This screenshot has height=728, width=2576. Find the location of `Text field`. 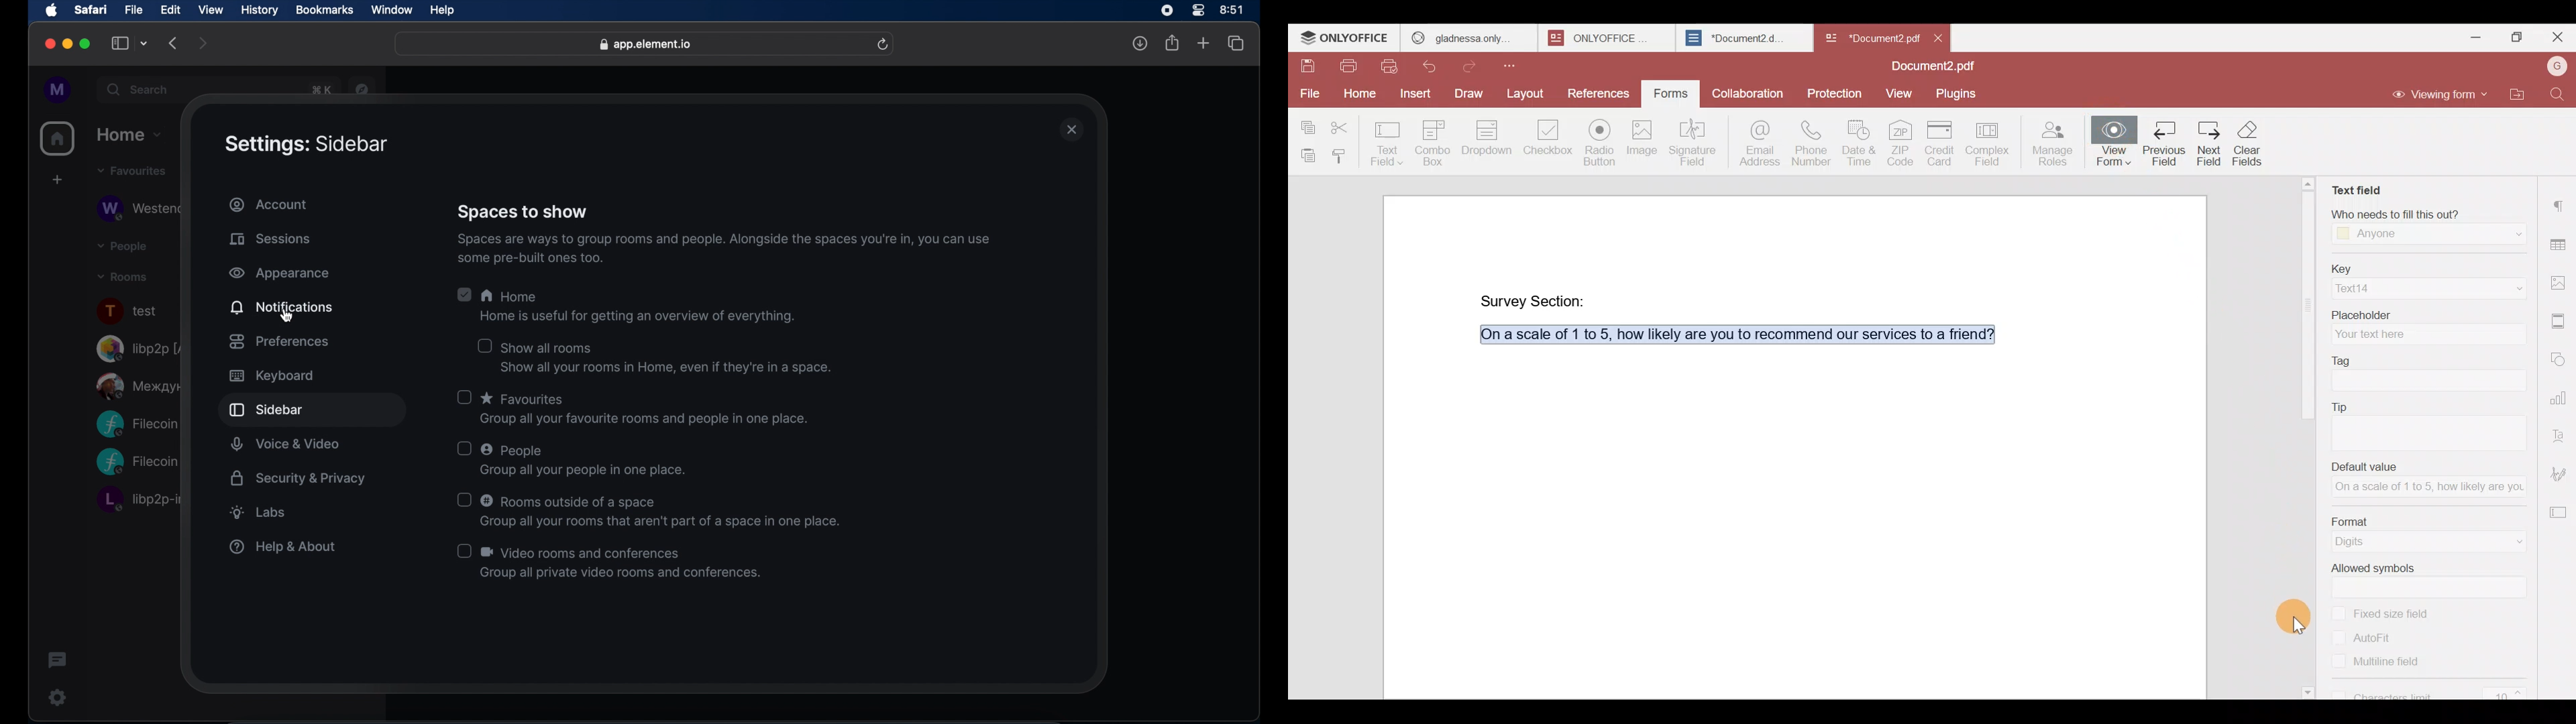

Text field is located at coordinates (1387, 140).